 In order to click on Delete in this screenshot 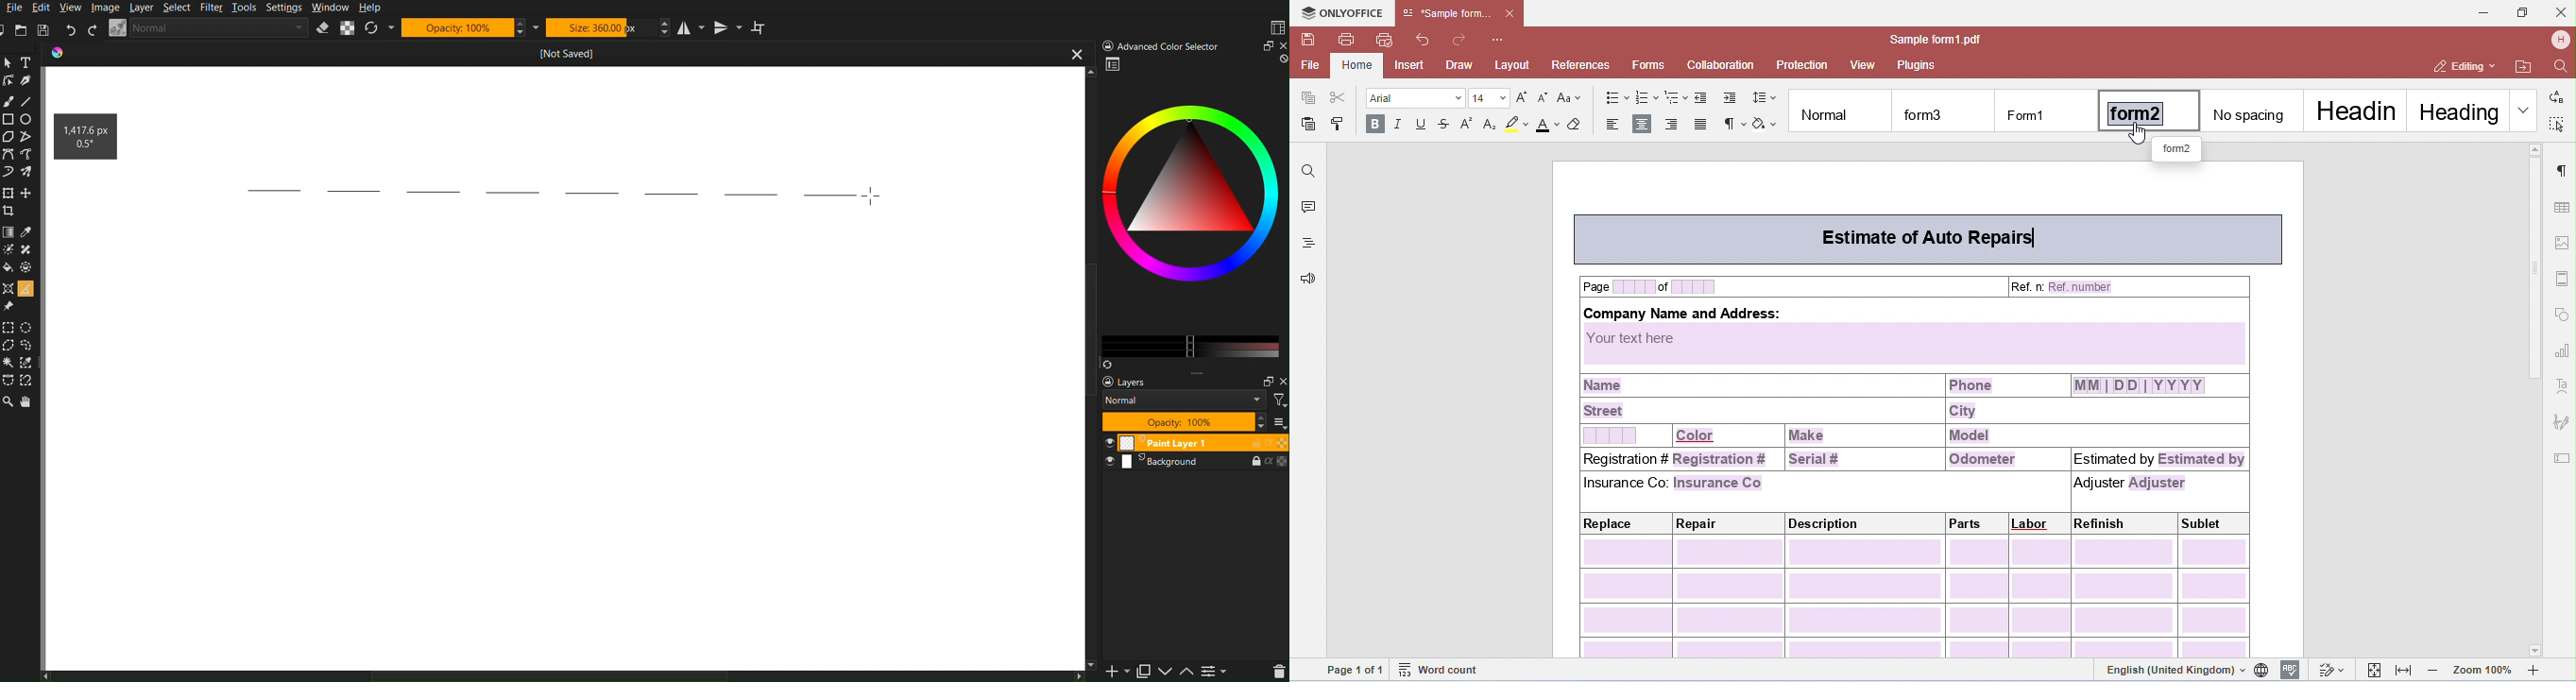, I will do `click(1278, 671)`.